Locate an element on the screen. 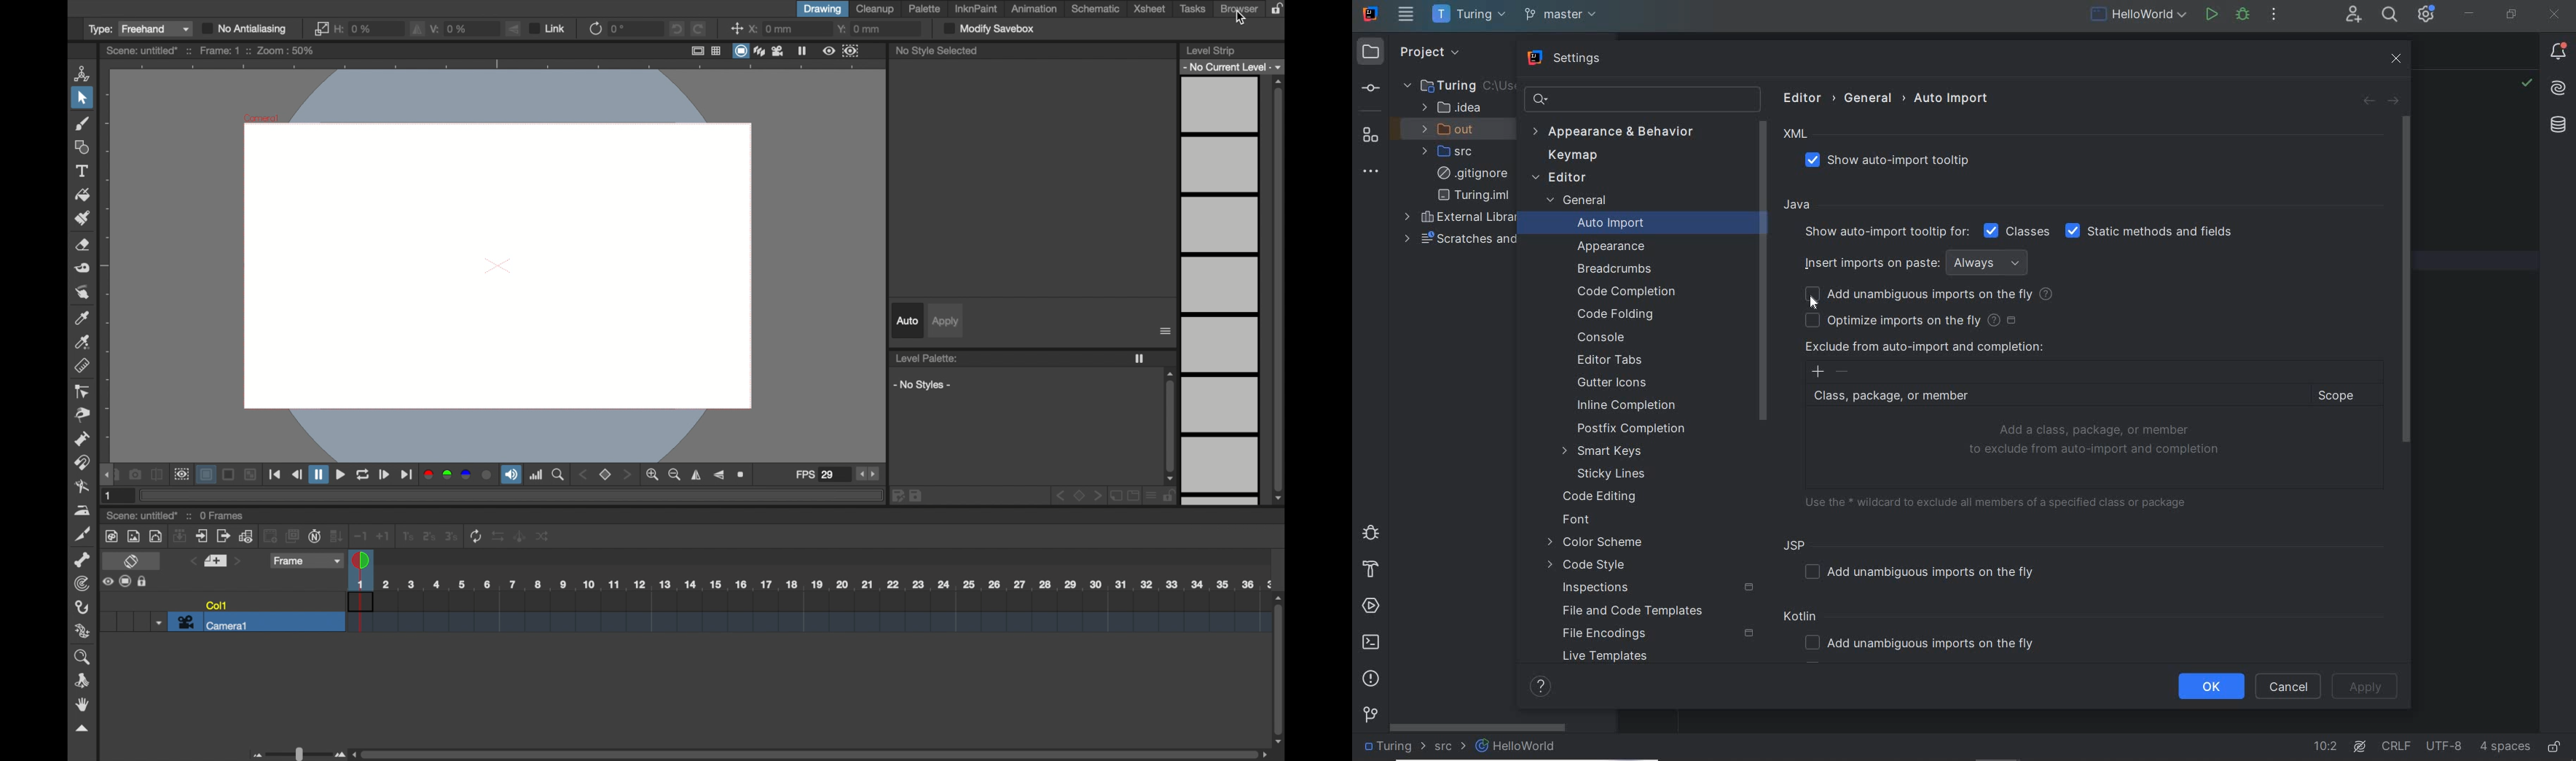 The height and width of the screenshot is (784, 2576). 0 is located at coordinates (618, 29).